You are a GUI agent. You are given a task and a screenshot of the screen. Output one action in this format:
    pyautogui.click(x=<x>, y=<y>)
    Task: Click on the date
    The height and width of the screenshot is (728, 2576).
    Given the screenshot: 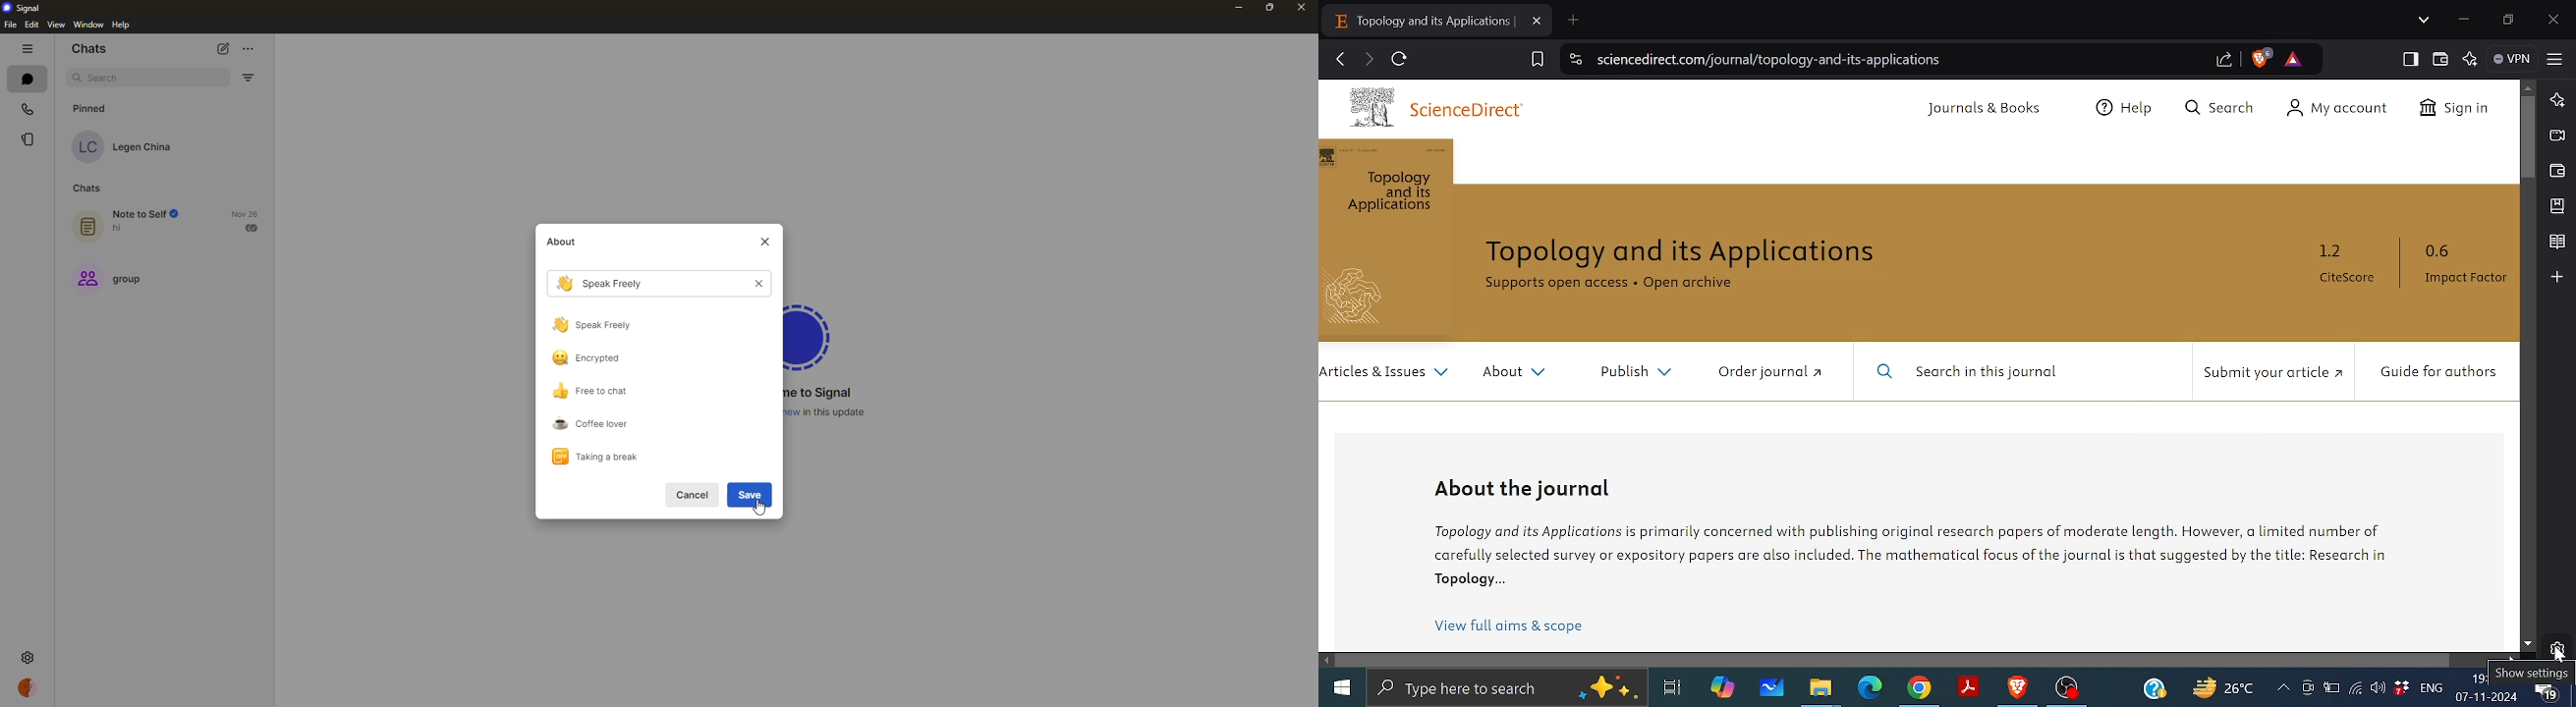 What is the action you would take?
    pyautogui.click(x=244, y=213)
    